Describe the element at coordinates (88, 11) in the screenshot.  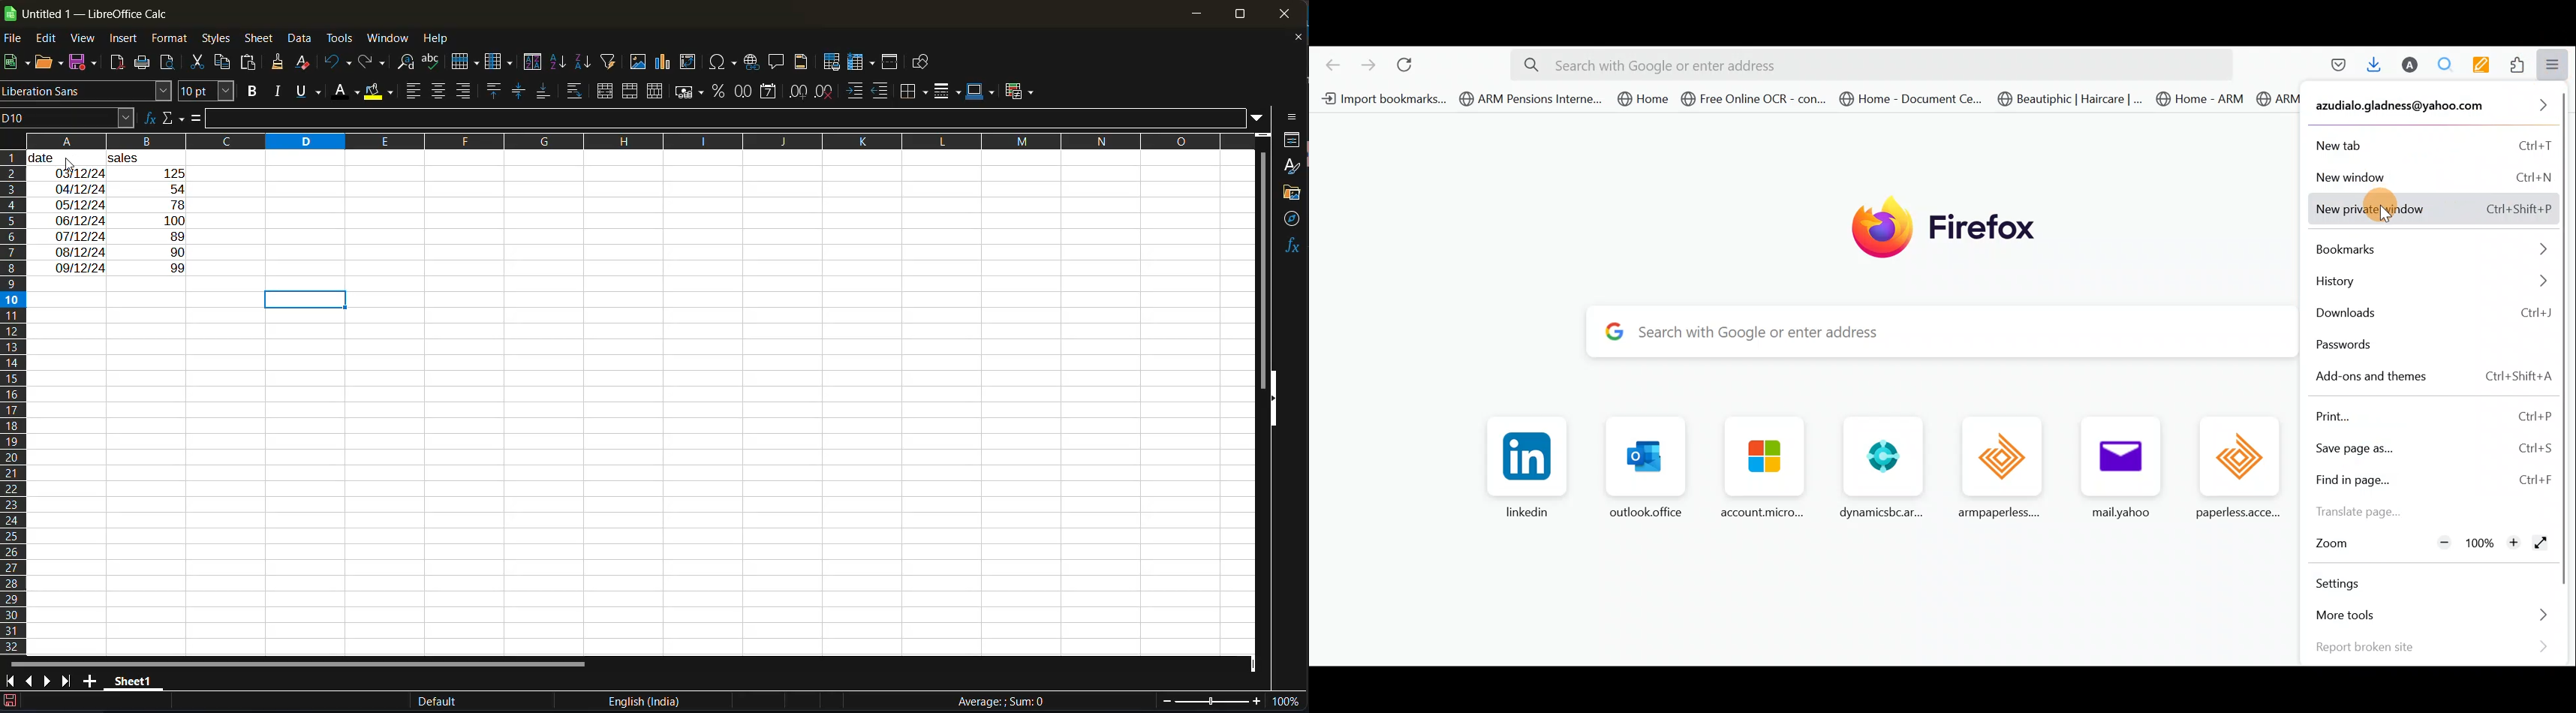
I see `app name and file name` at that location.